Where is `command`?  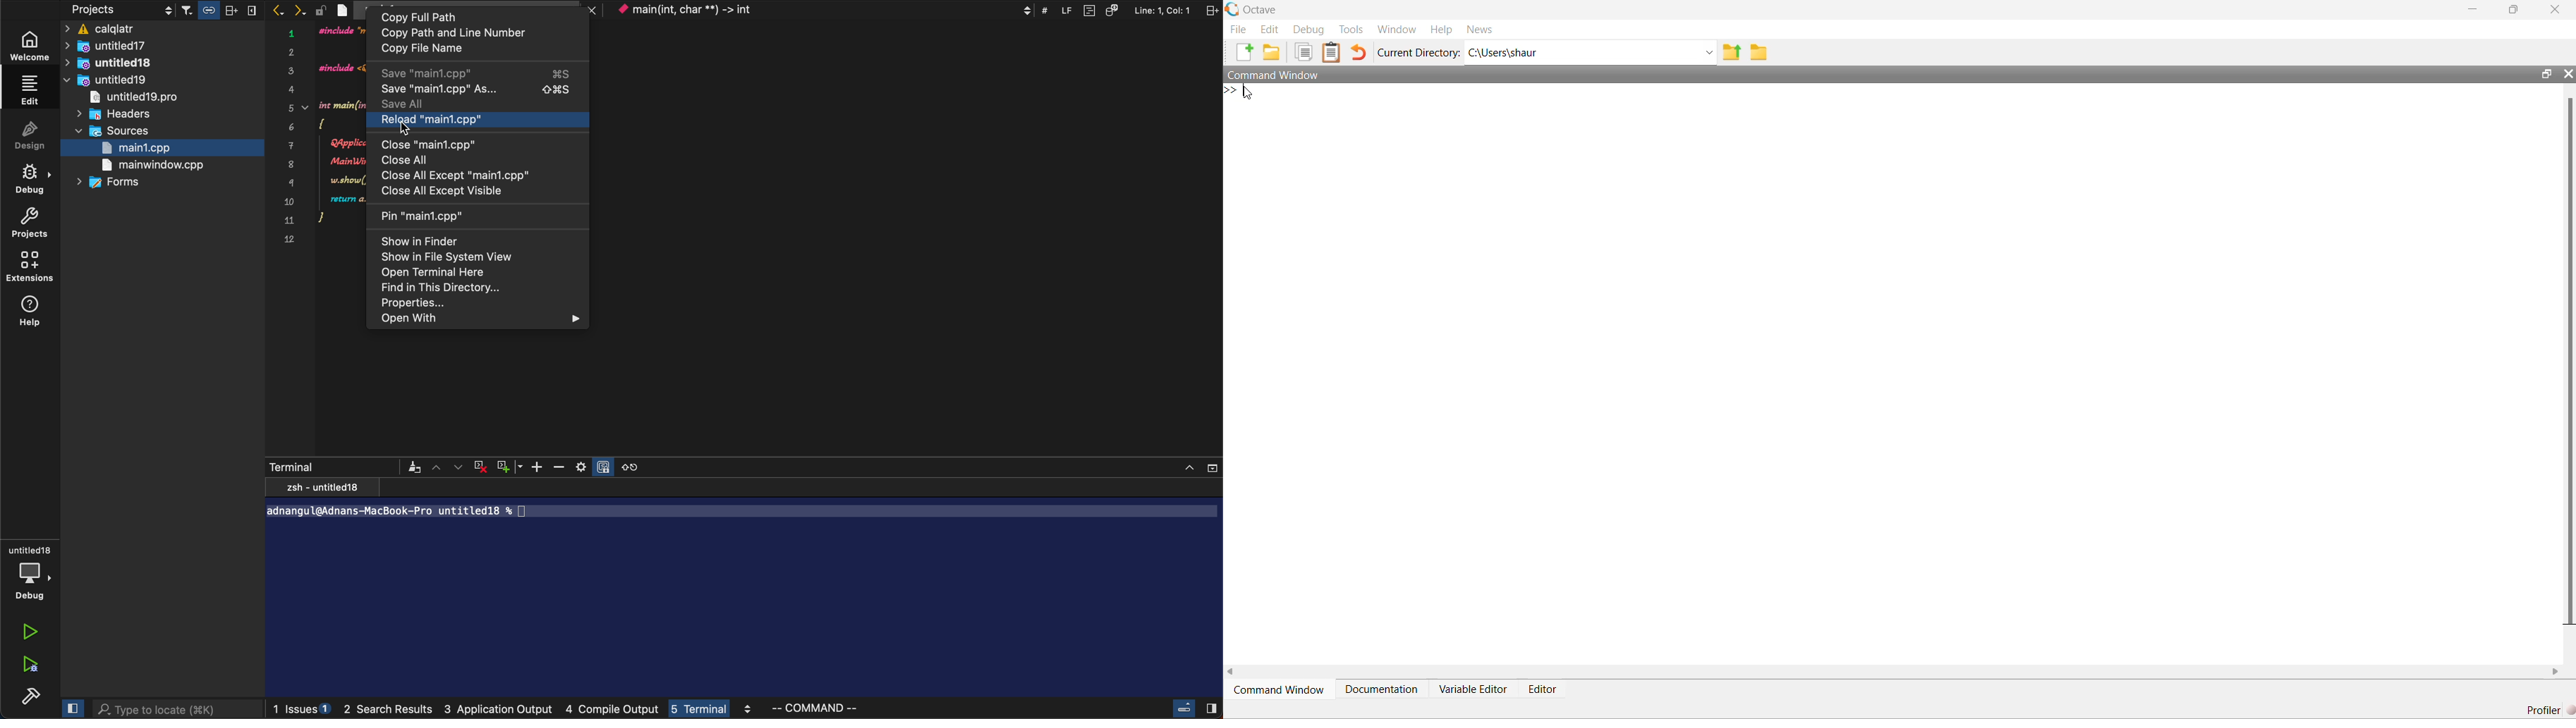 command is located at coordinates (831, 710).